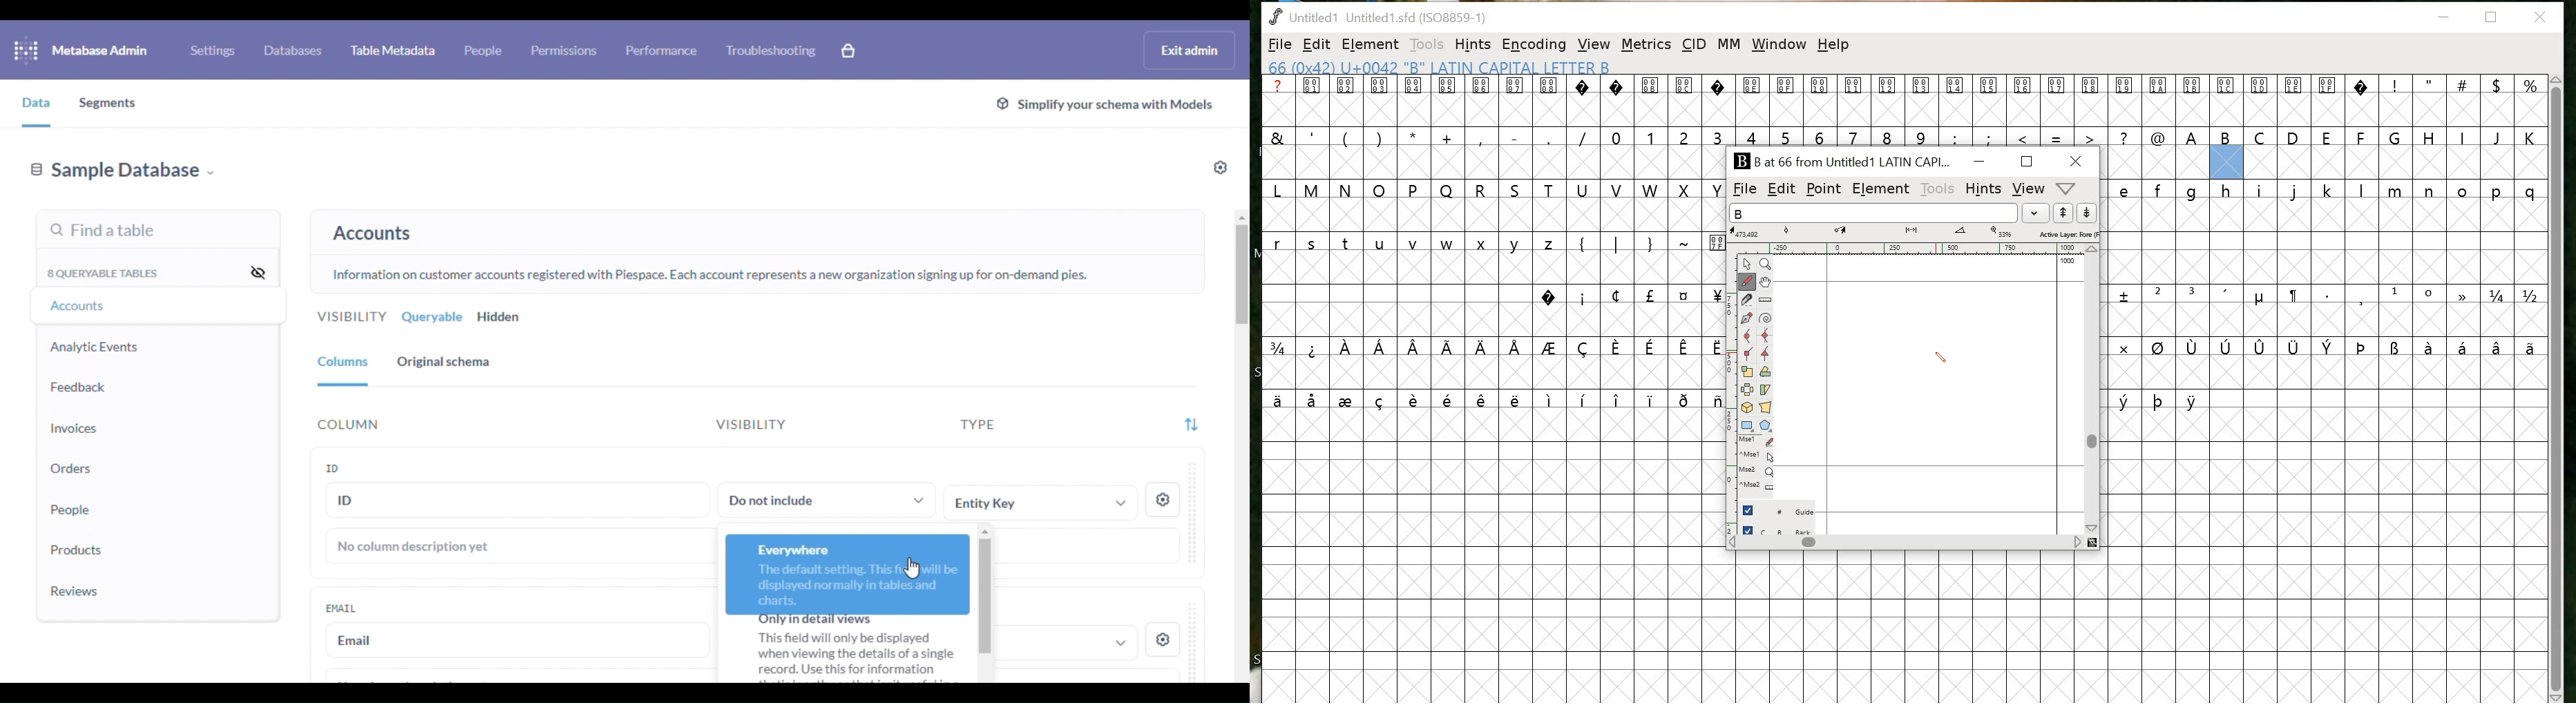 This screenshot has width=2576, height=728. What do you see at coordinates (74, 429) in the screenshot?
I see `invoices` at bounding box center [74, 429].